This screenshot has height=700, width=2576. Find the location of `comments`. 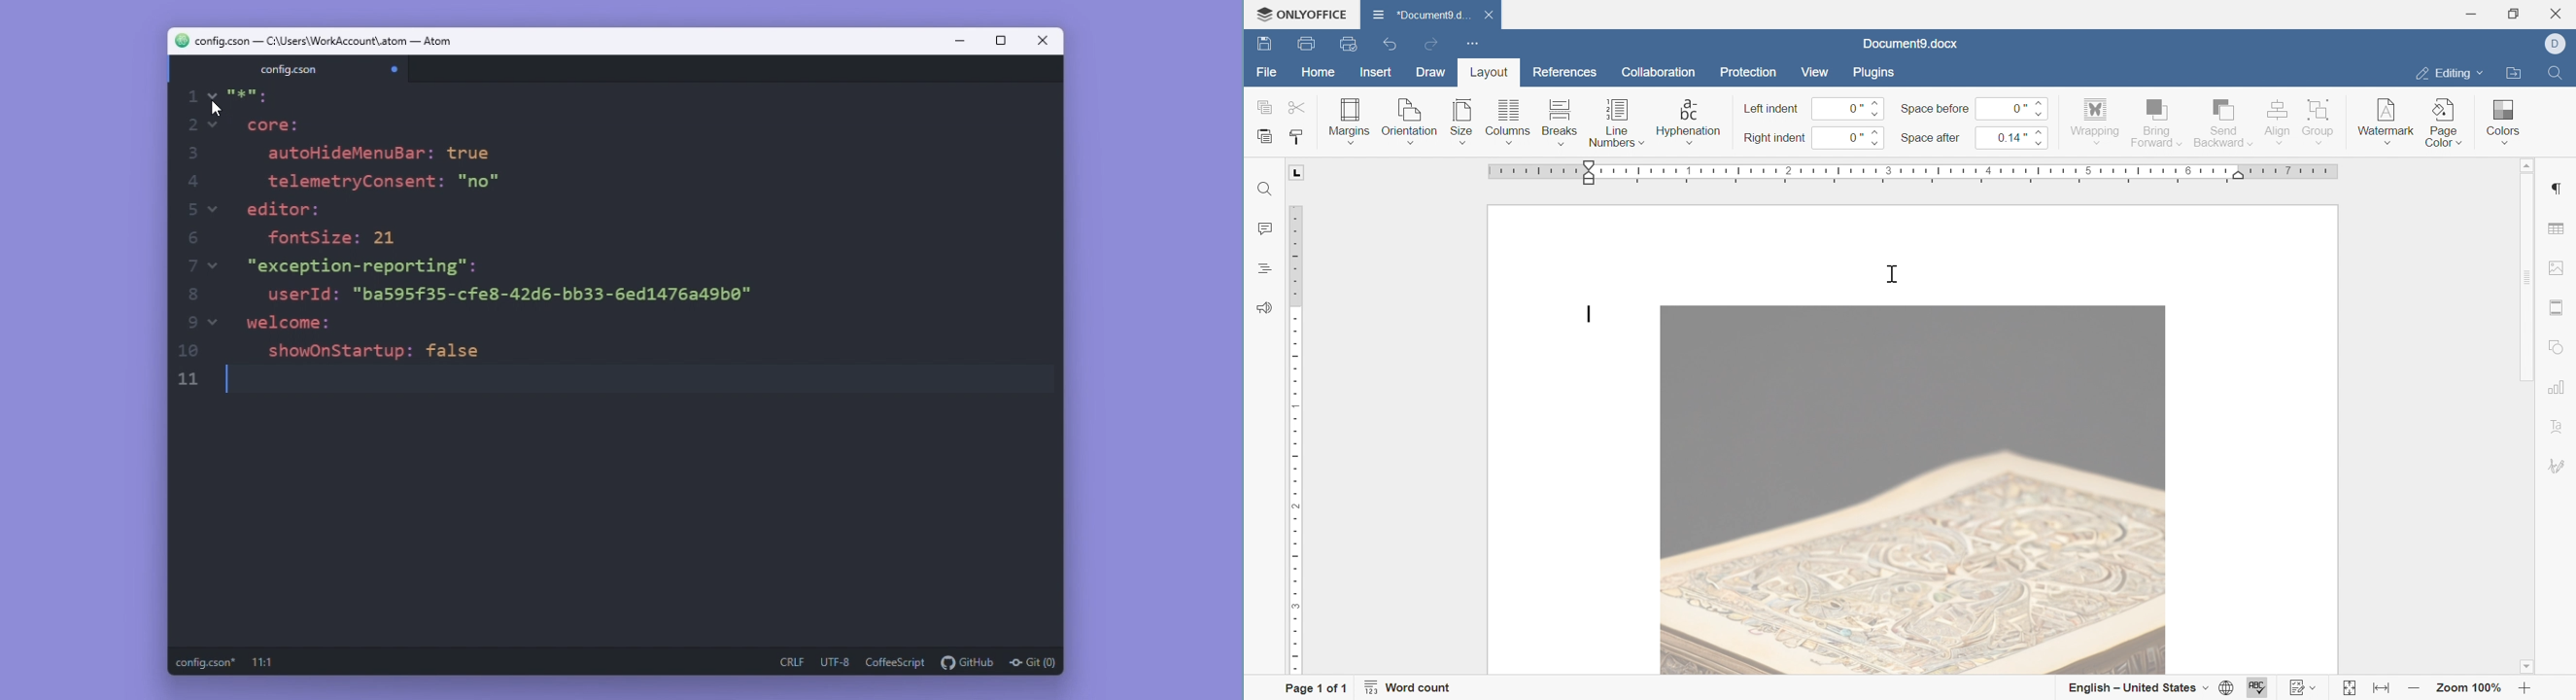

comments is located at coordinates (1263, 229).